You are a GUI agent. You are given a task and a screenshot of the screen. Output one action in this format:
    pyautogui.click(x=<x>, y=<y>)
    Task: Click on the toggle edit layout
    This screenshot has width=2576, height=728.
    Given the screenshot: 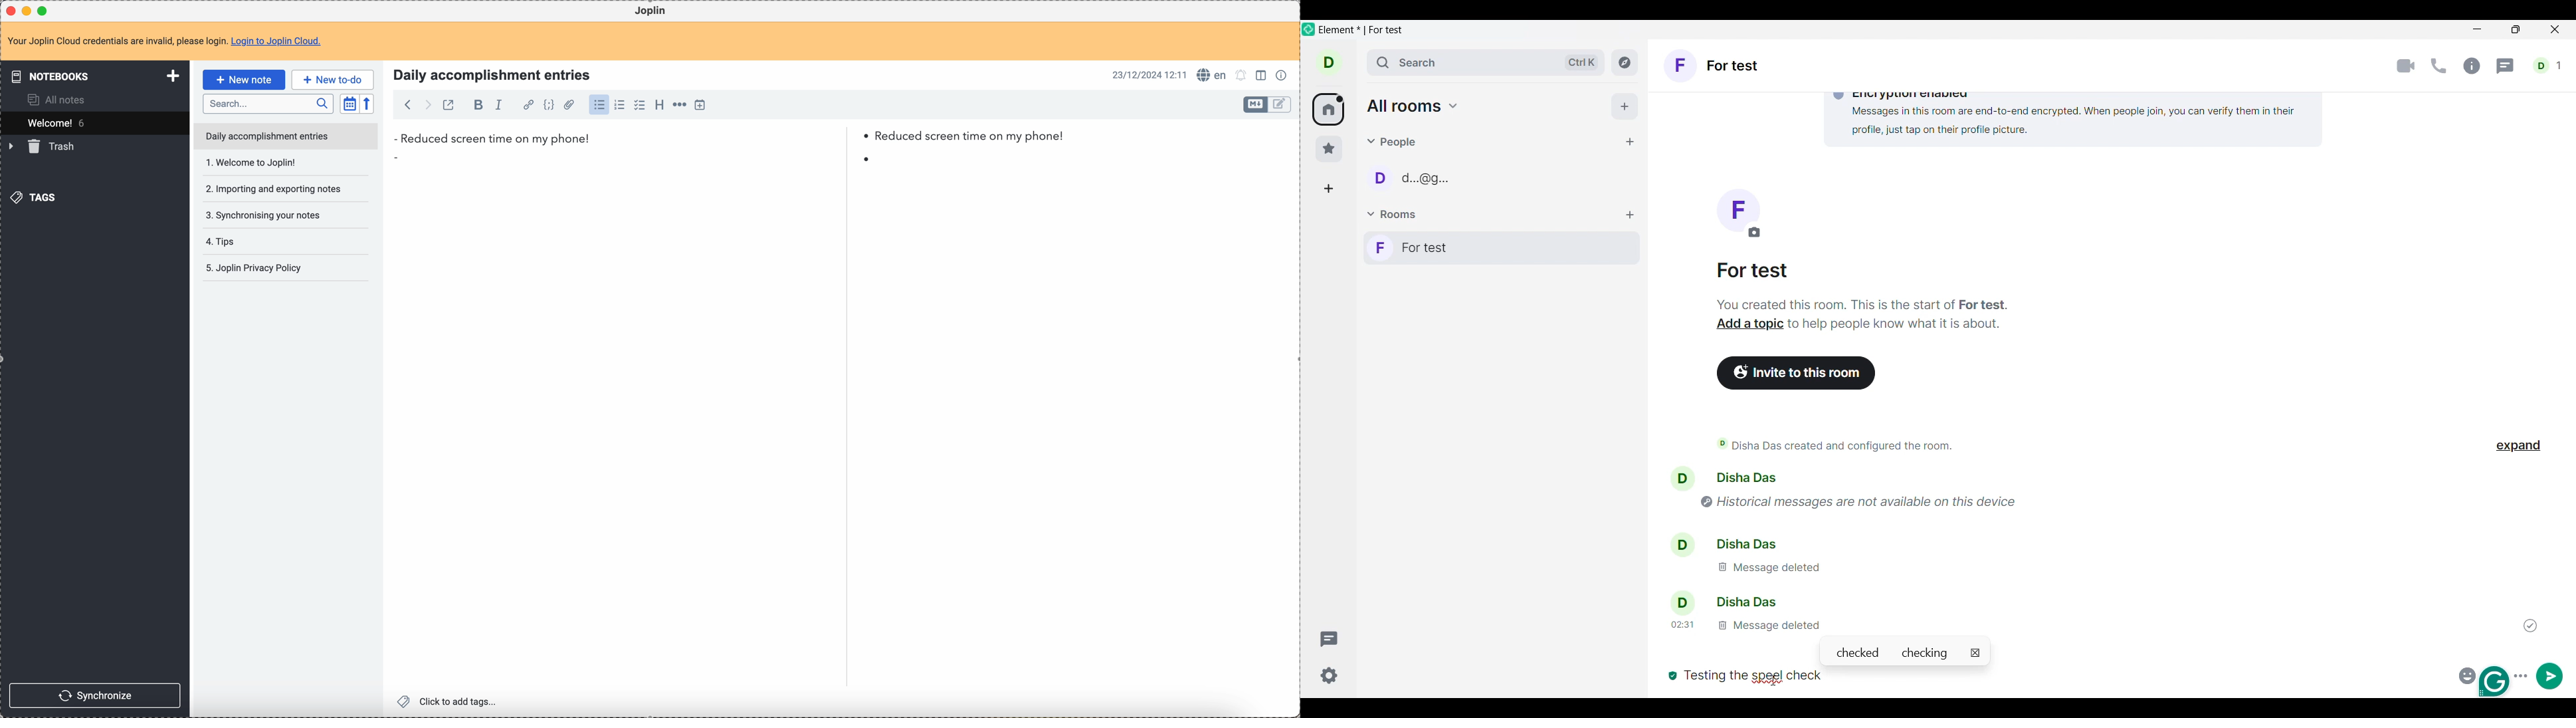 What is the action you would take?
    pyautogui.click(x=1280, y=105)
    